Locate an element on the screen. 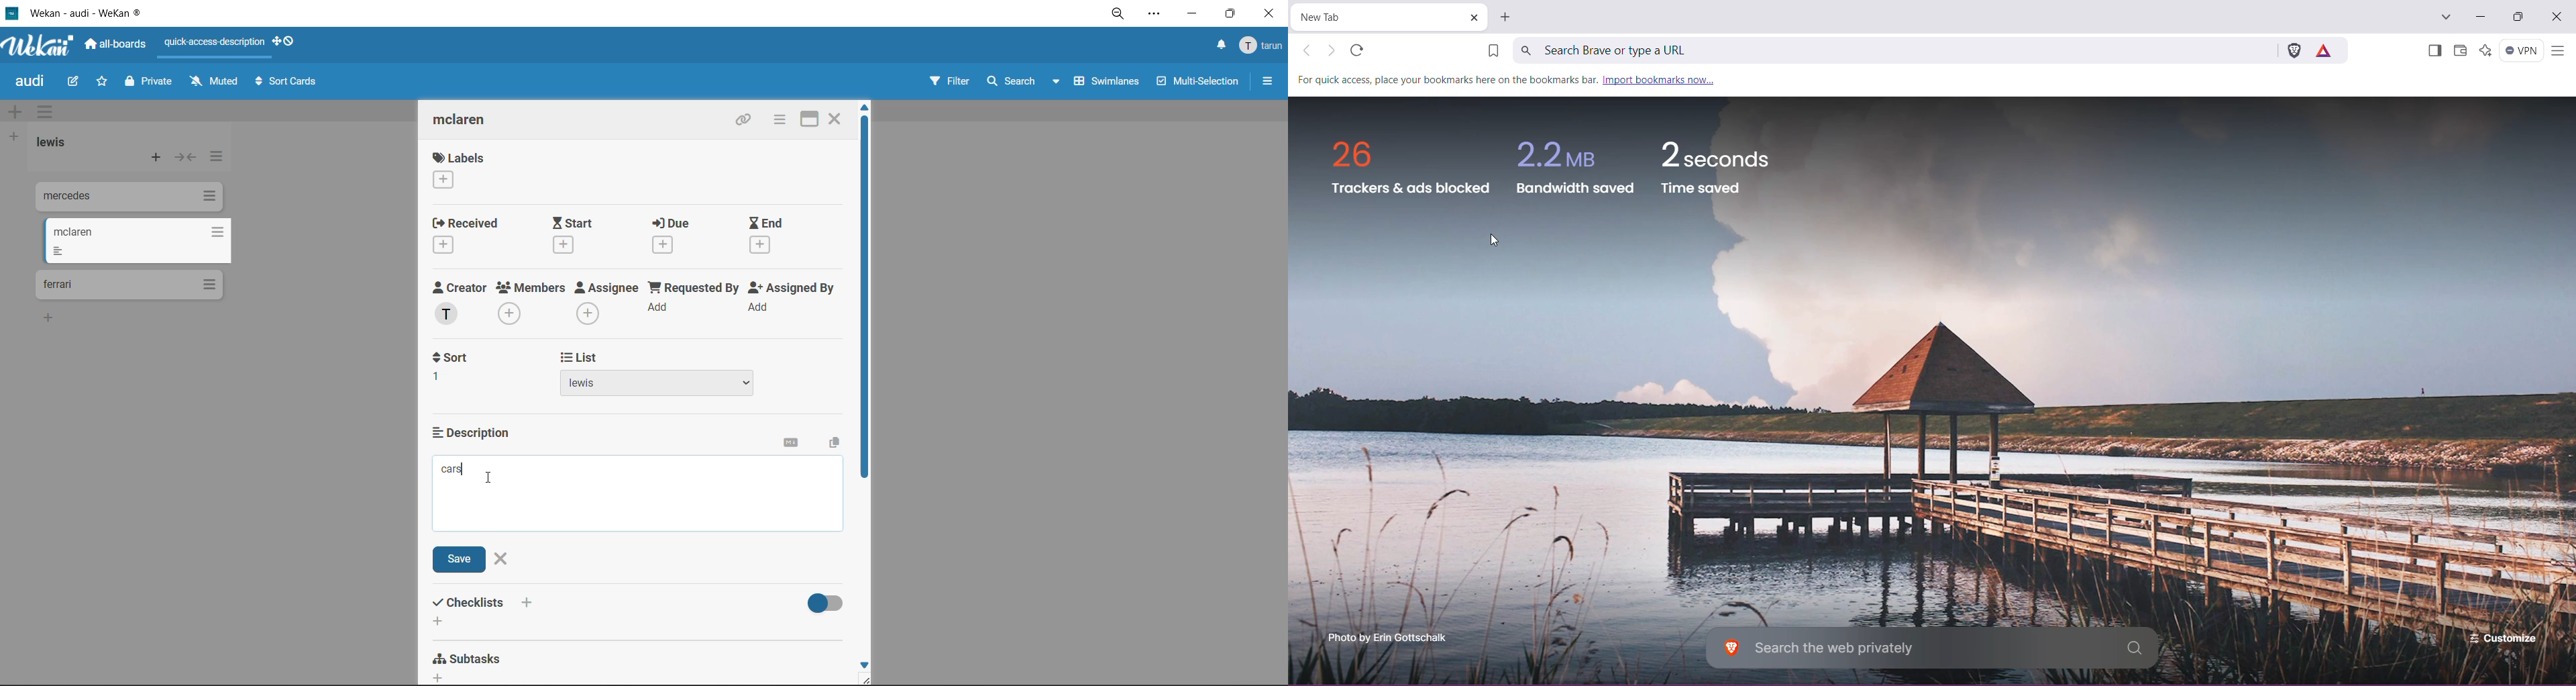  copy link is located at coordinates (747, 121).